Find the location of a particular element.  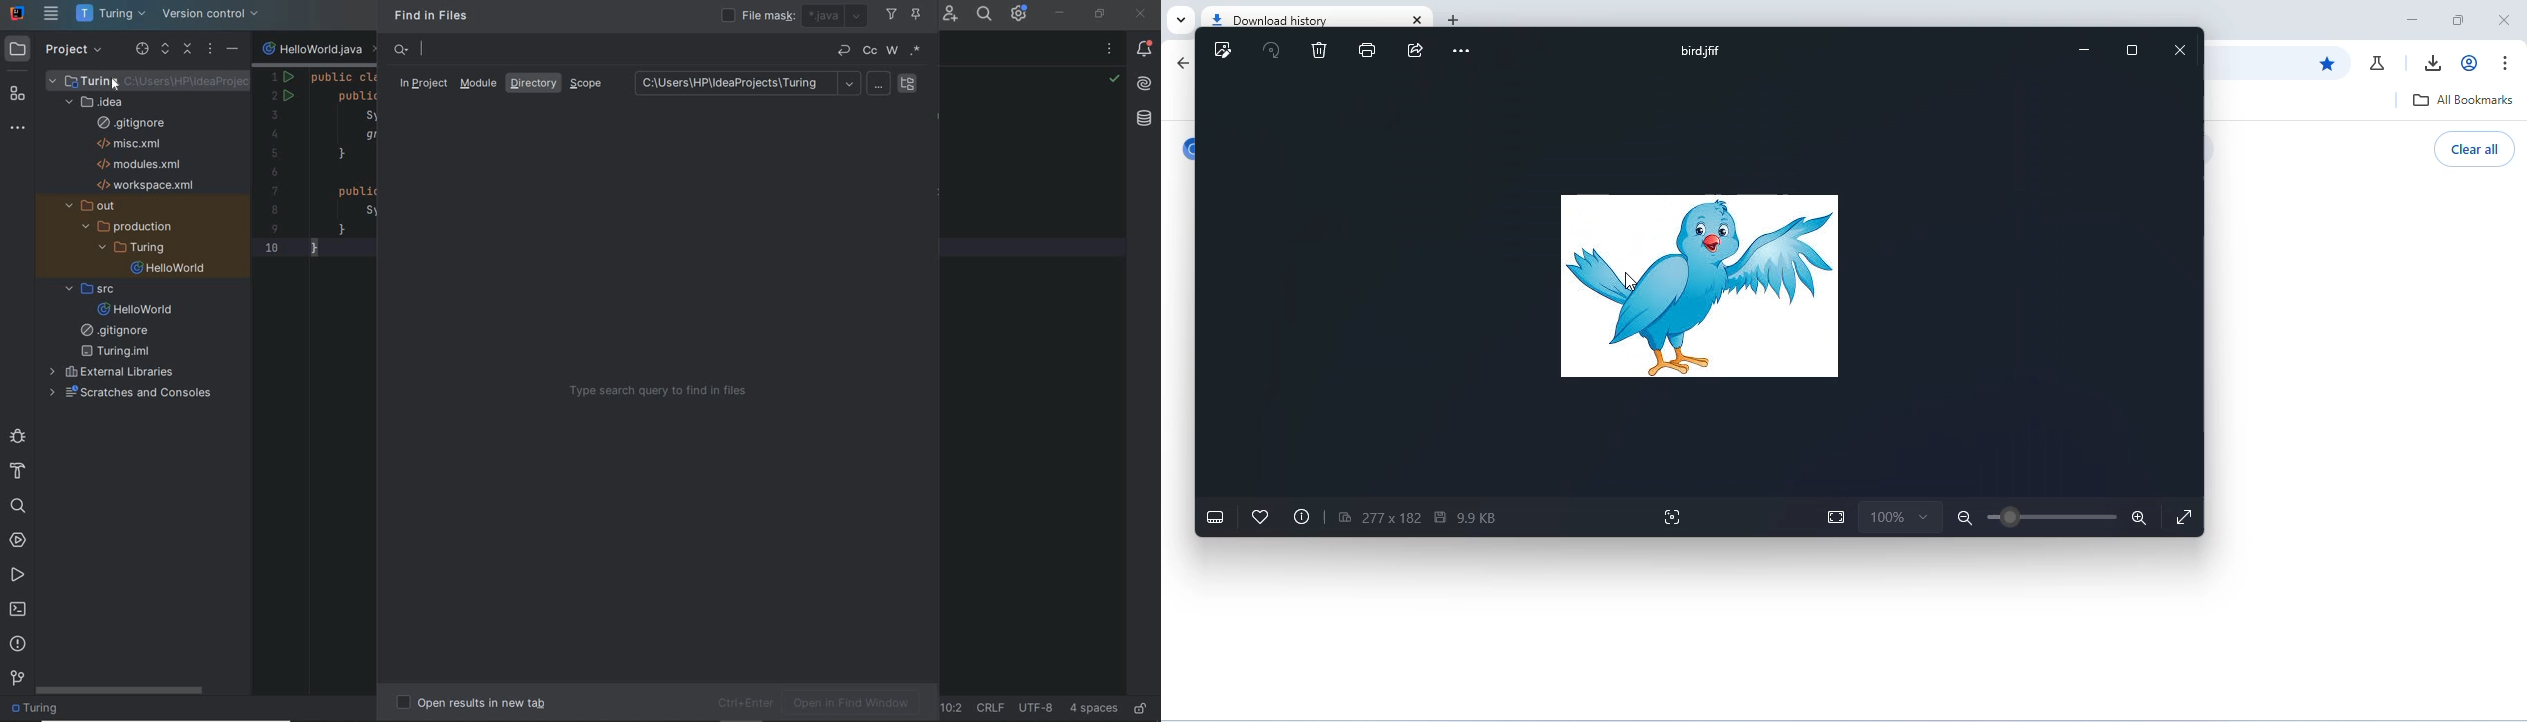

cursor is located at coordinates (110, 81).